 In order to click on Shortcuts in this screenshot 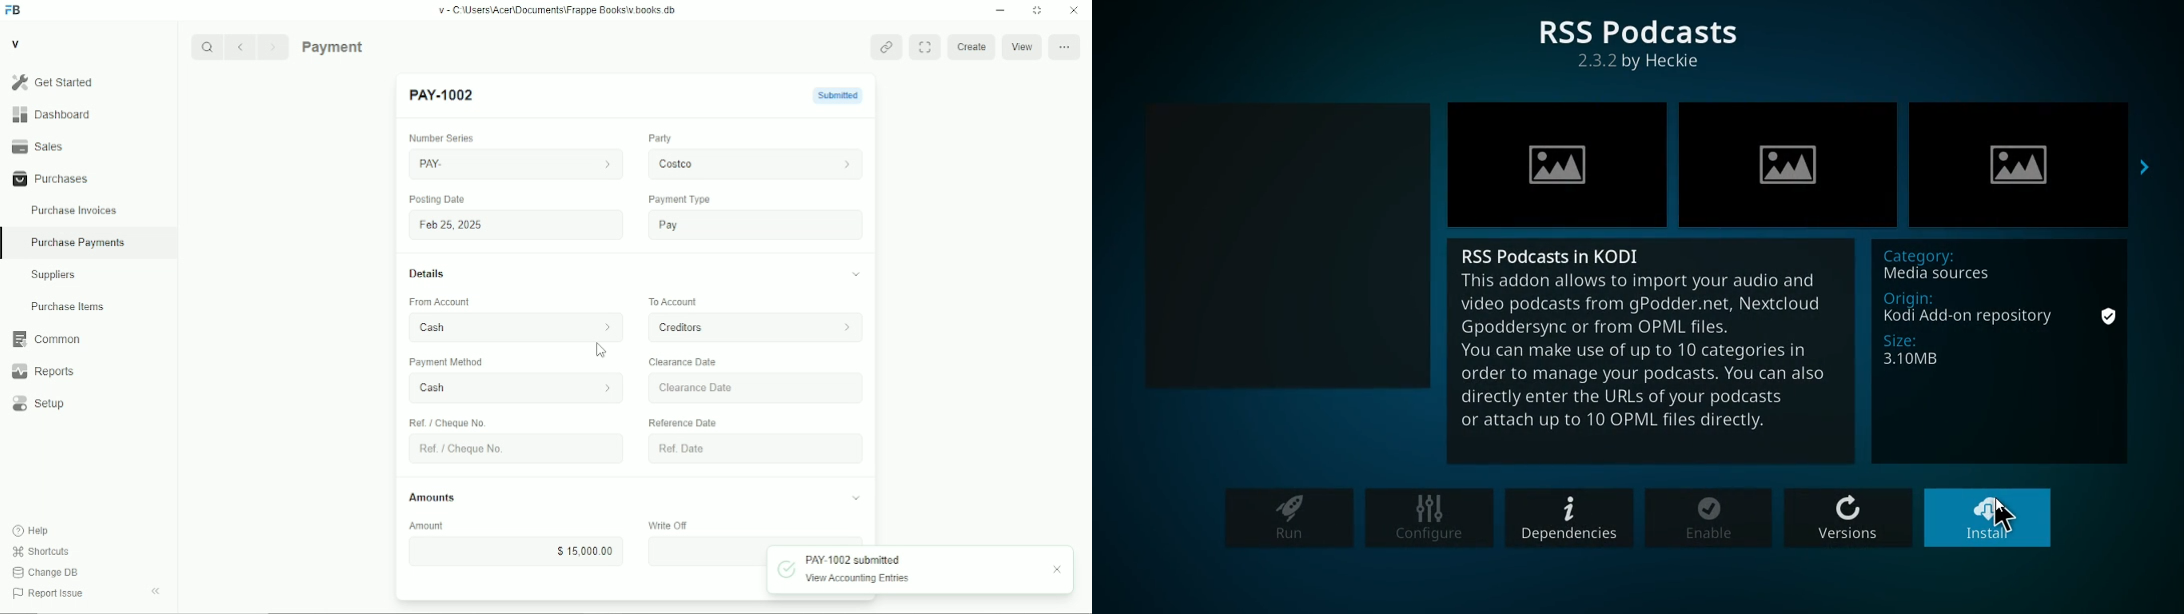, I will do `click(41, 552)`.